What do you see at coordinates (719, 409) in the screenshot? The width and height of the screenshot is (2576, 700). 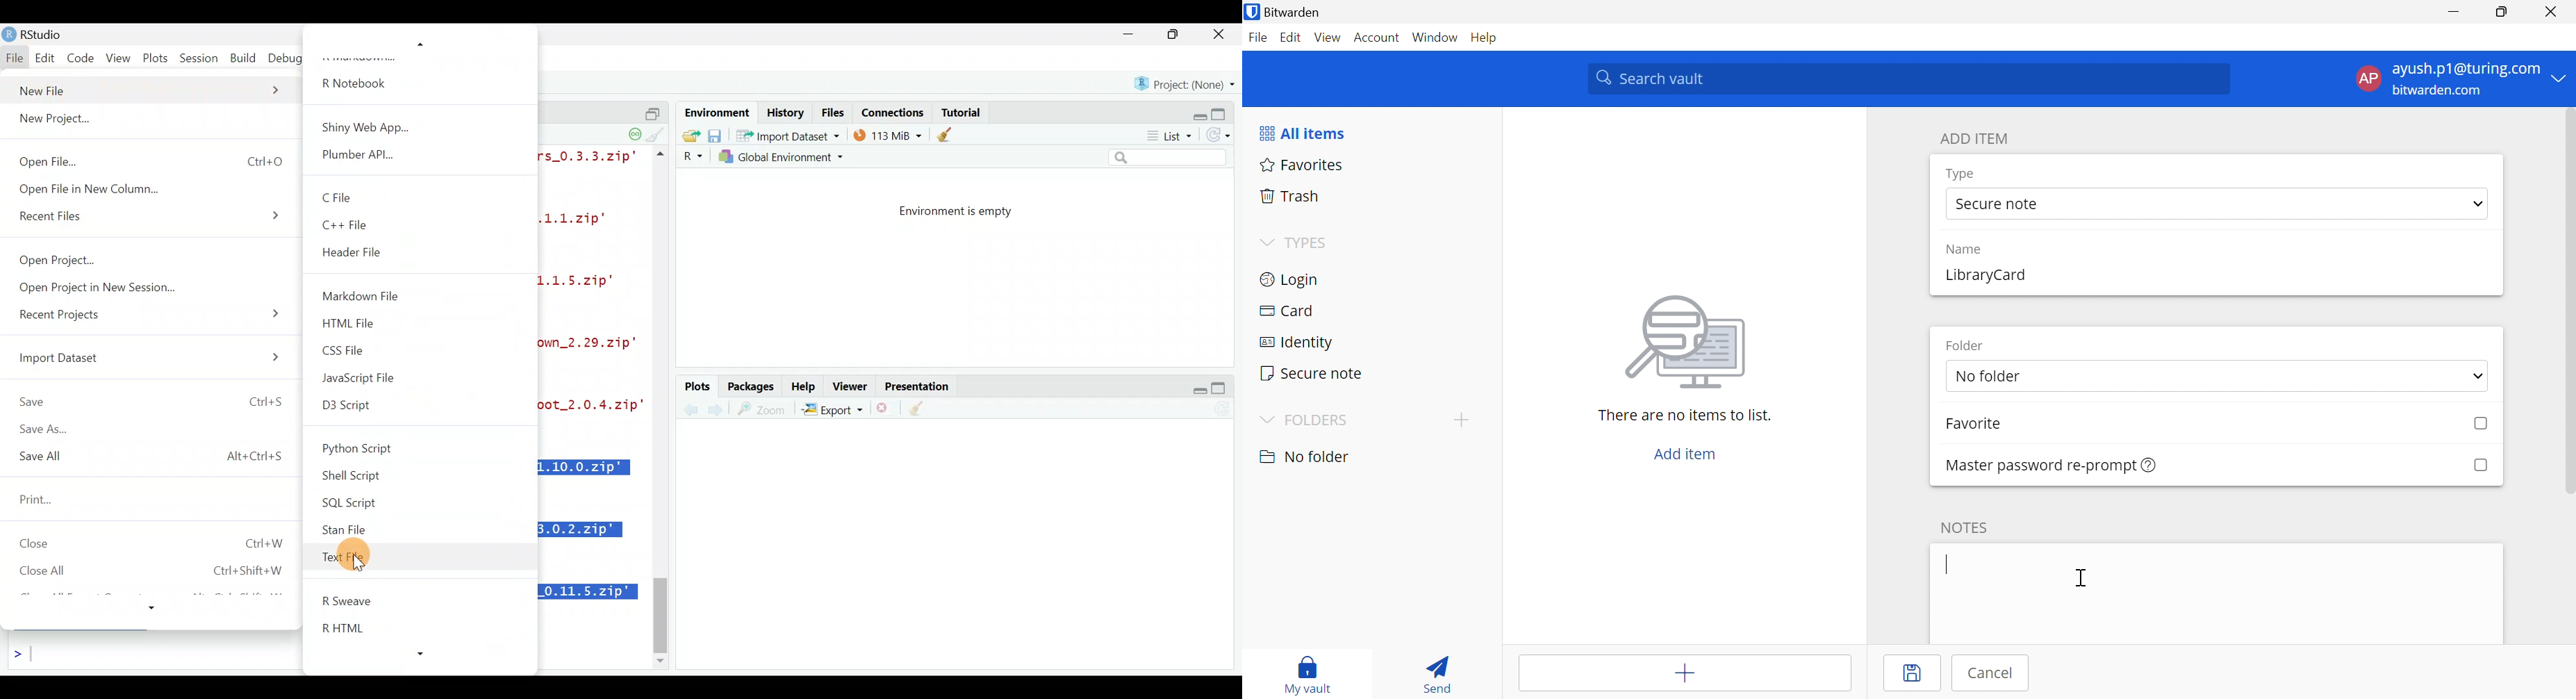 I see `previous plot` at bounding box center [719, 409].